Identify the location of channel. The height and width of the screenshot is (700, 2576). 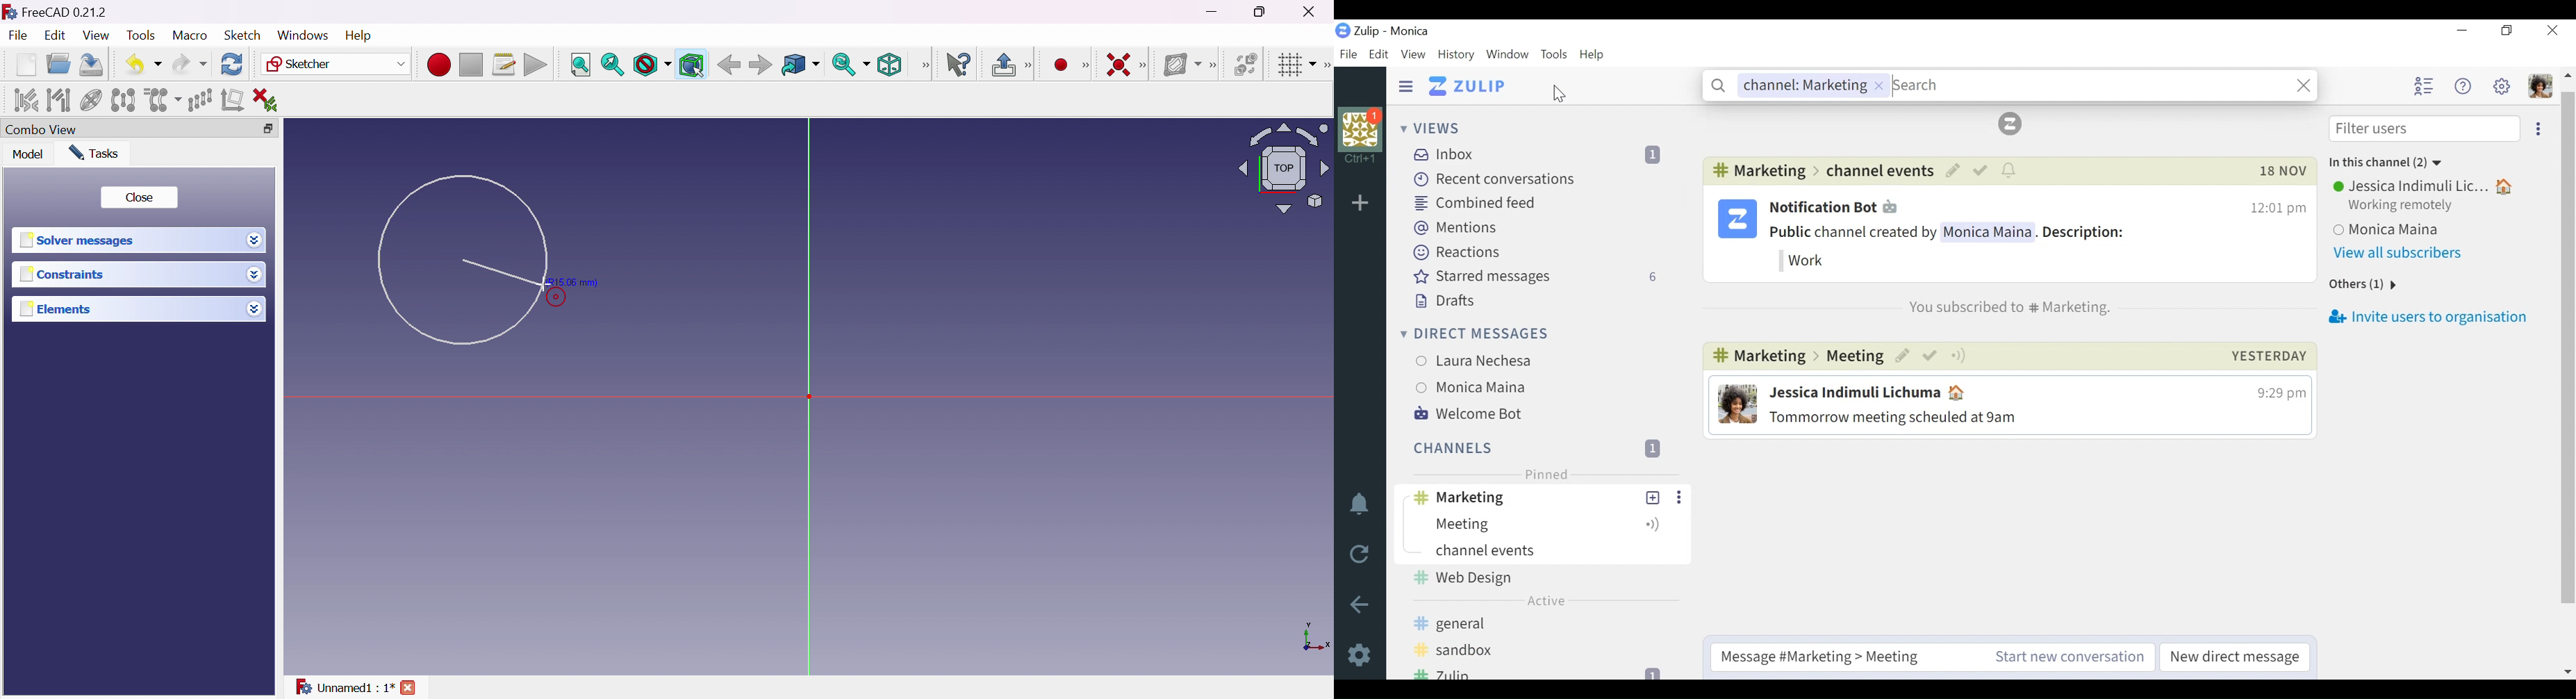
(1544, 672).